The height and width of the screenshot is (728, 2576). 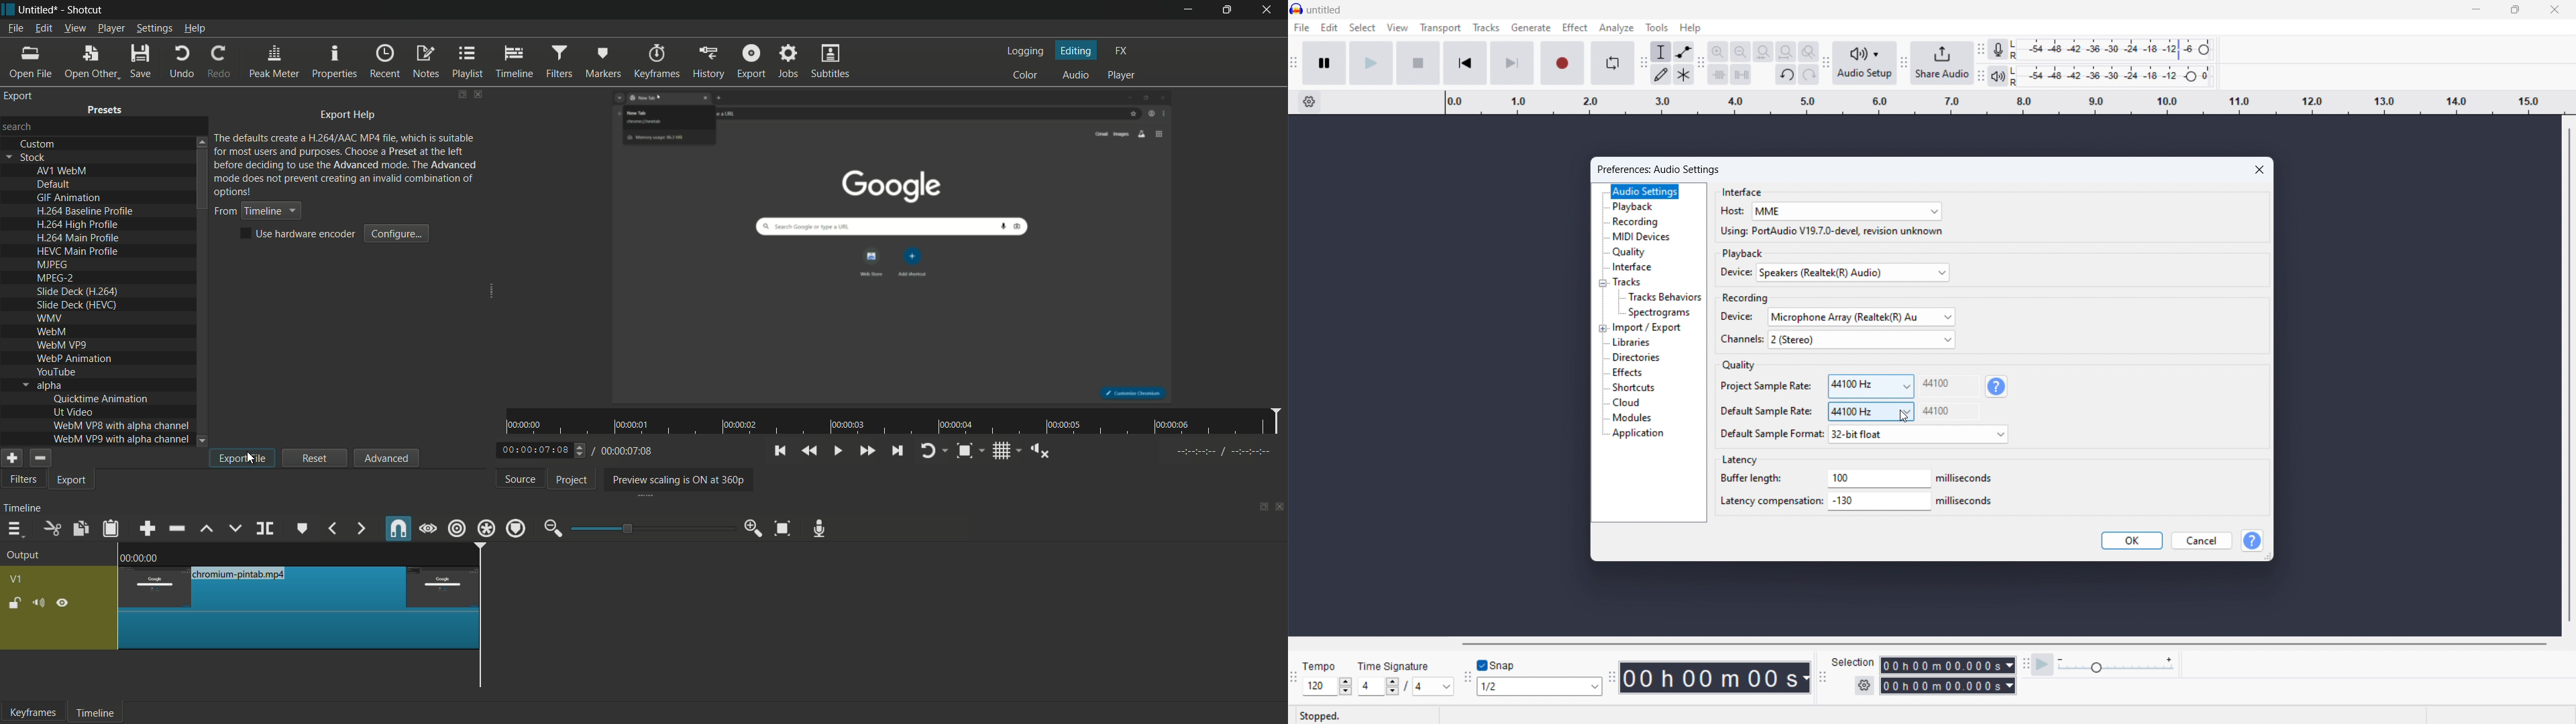 I want to click on history, so click(x=708, y=61).